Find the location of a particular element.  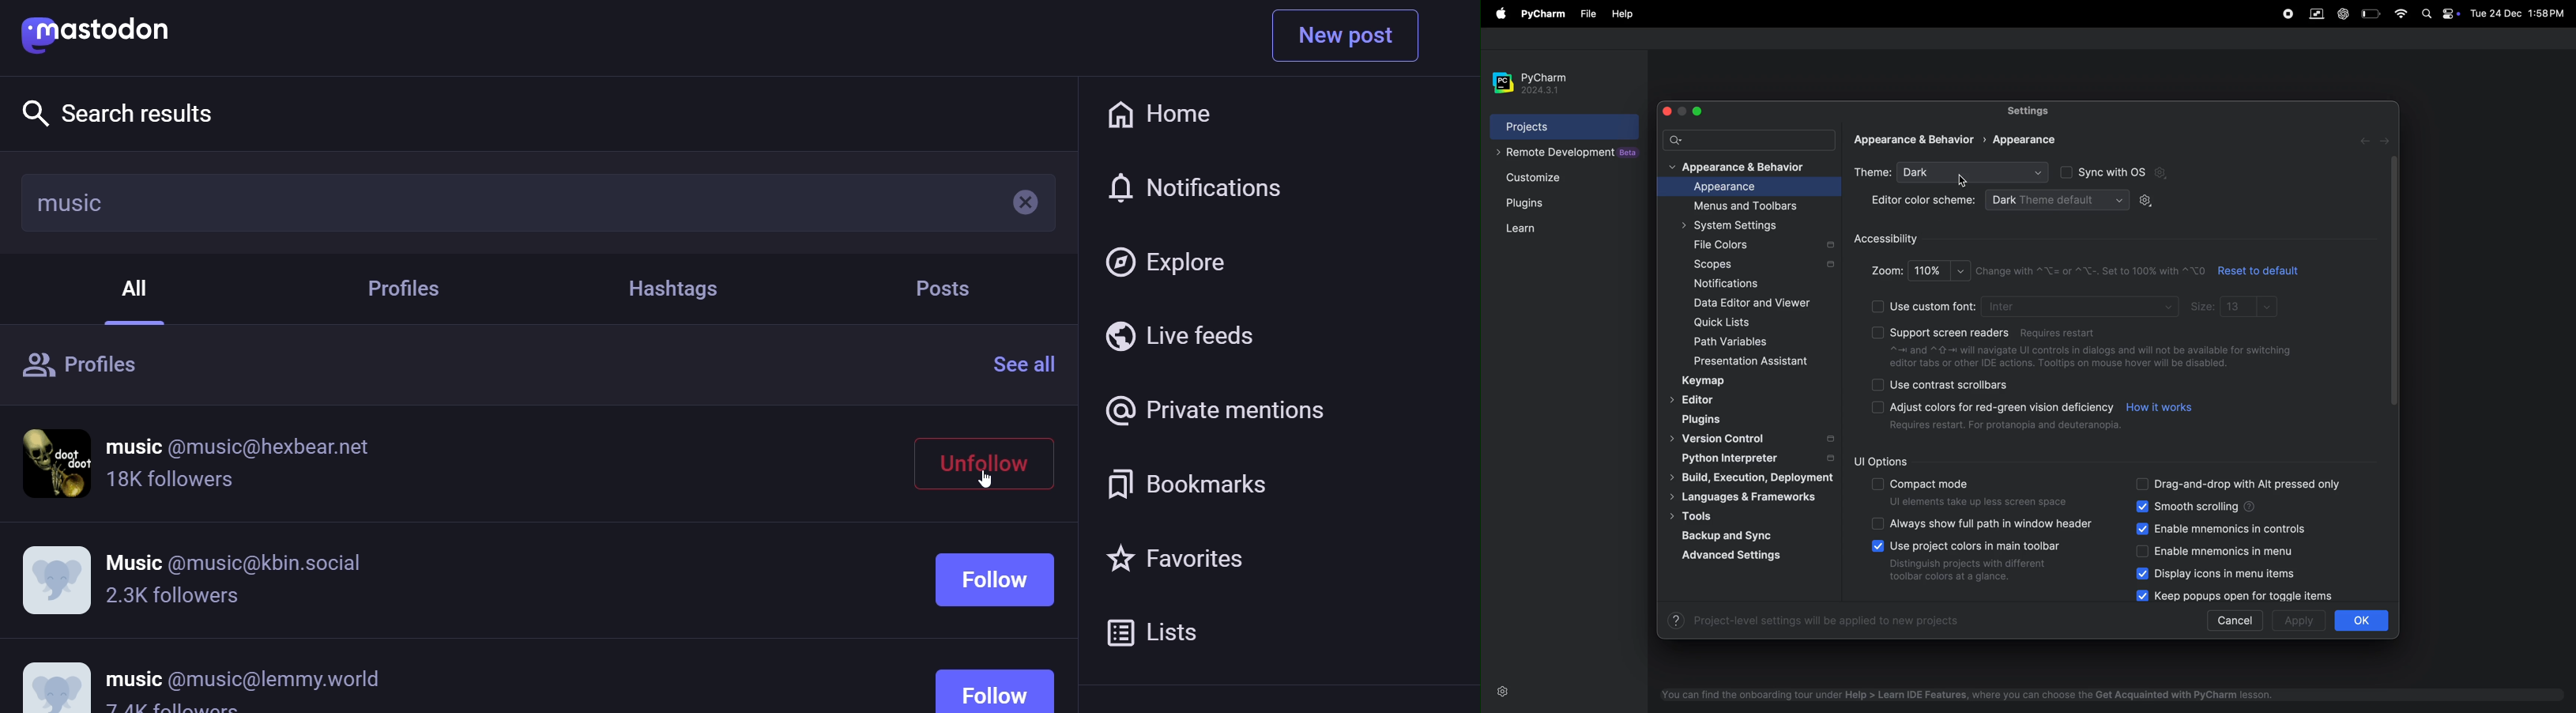

private mention is located at coordinates (1212, 409).